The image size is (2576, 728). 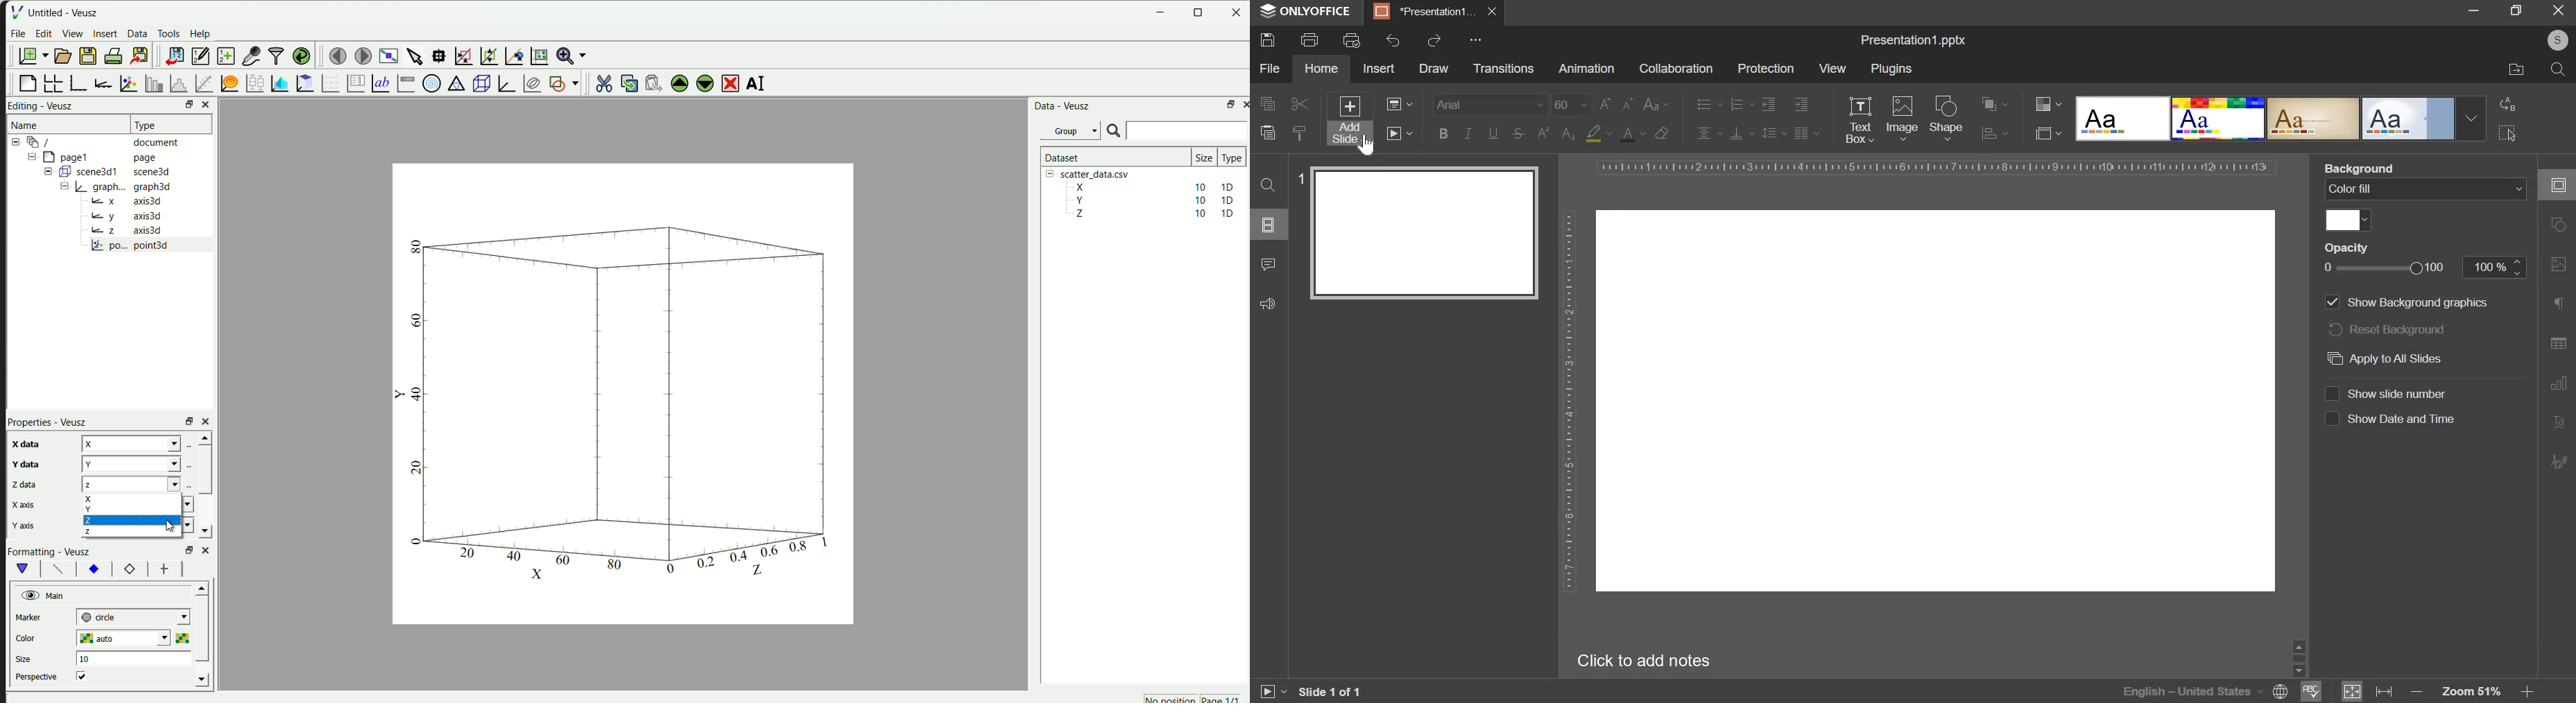 I want to click on paste, so click(x=1266, y=131).